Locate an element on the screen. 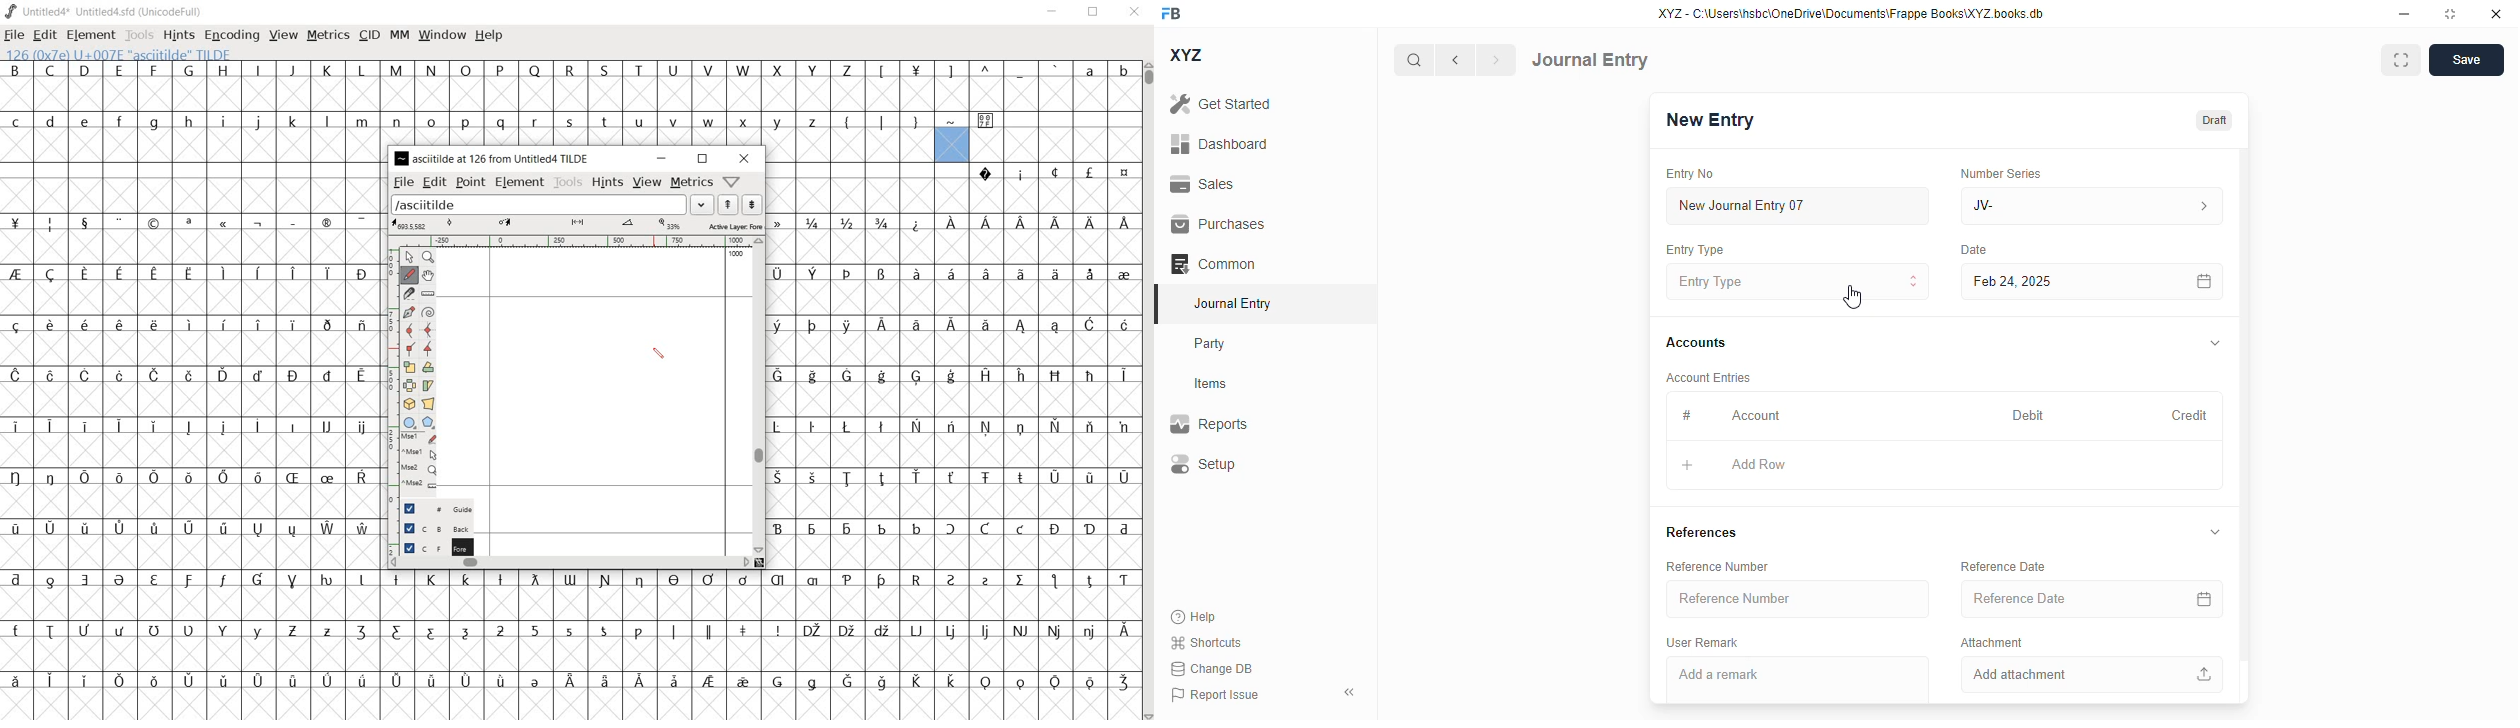 The height and width of the screenshot is (728, 2520). JV- is located at coordinates (2092, 206).